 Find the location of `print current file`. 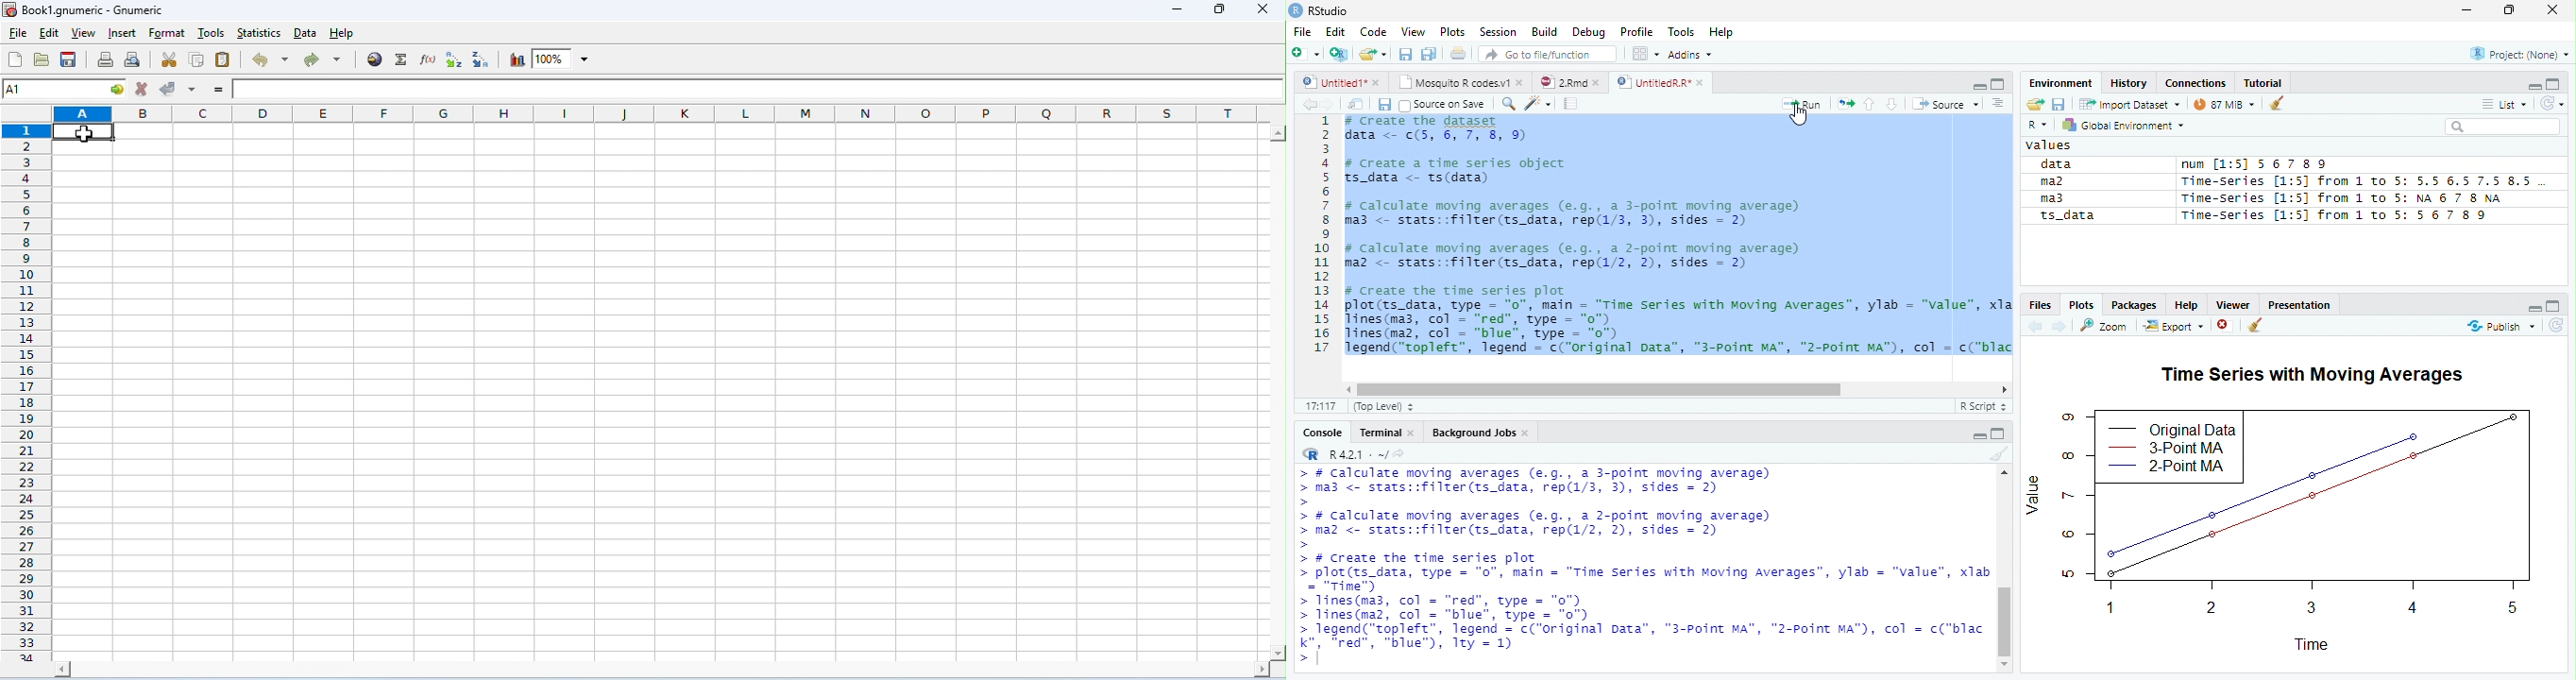

print current file is located at coordinates (1429, 54).